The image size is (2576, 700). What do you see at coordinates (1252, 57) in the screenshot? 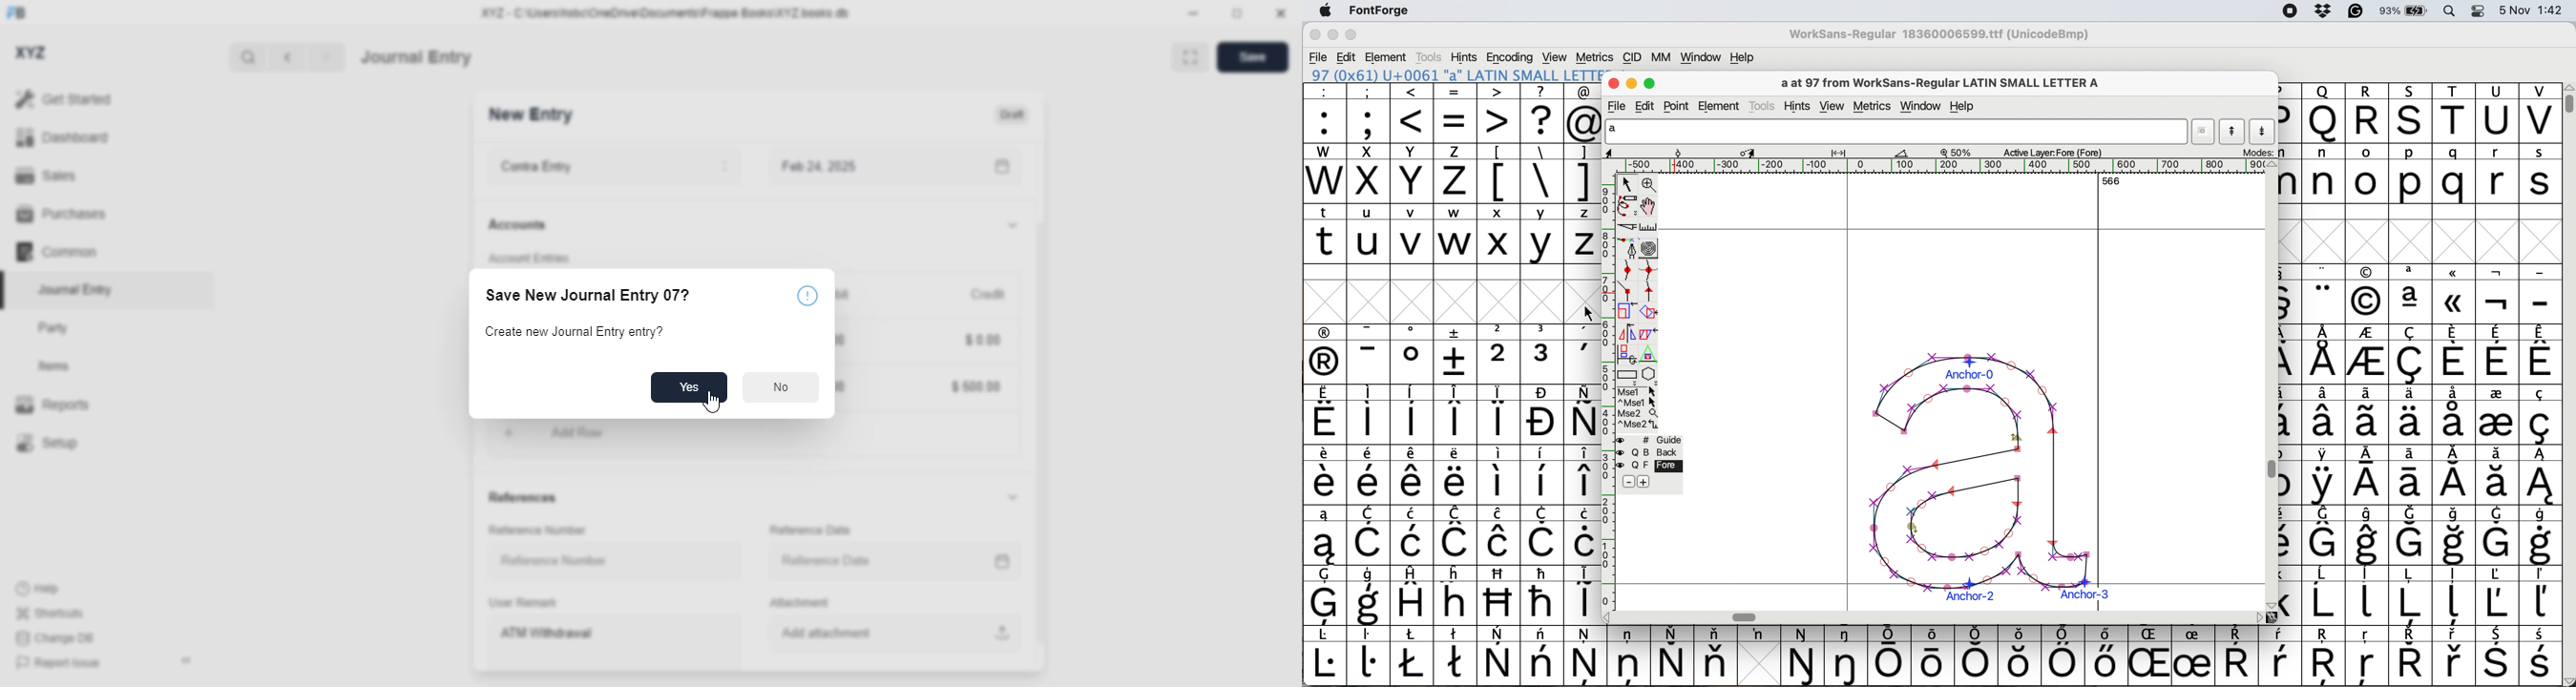
I see `save` at bounding box center [1252, 57].